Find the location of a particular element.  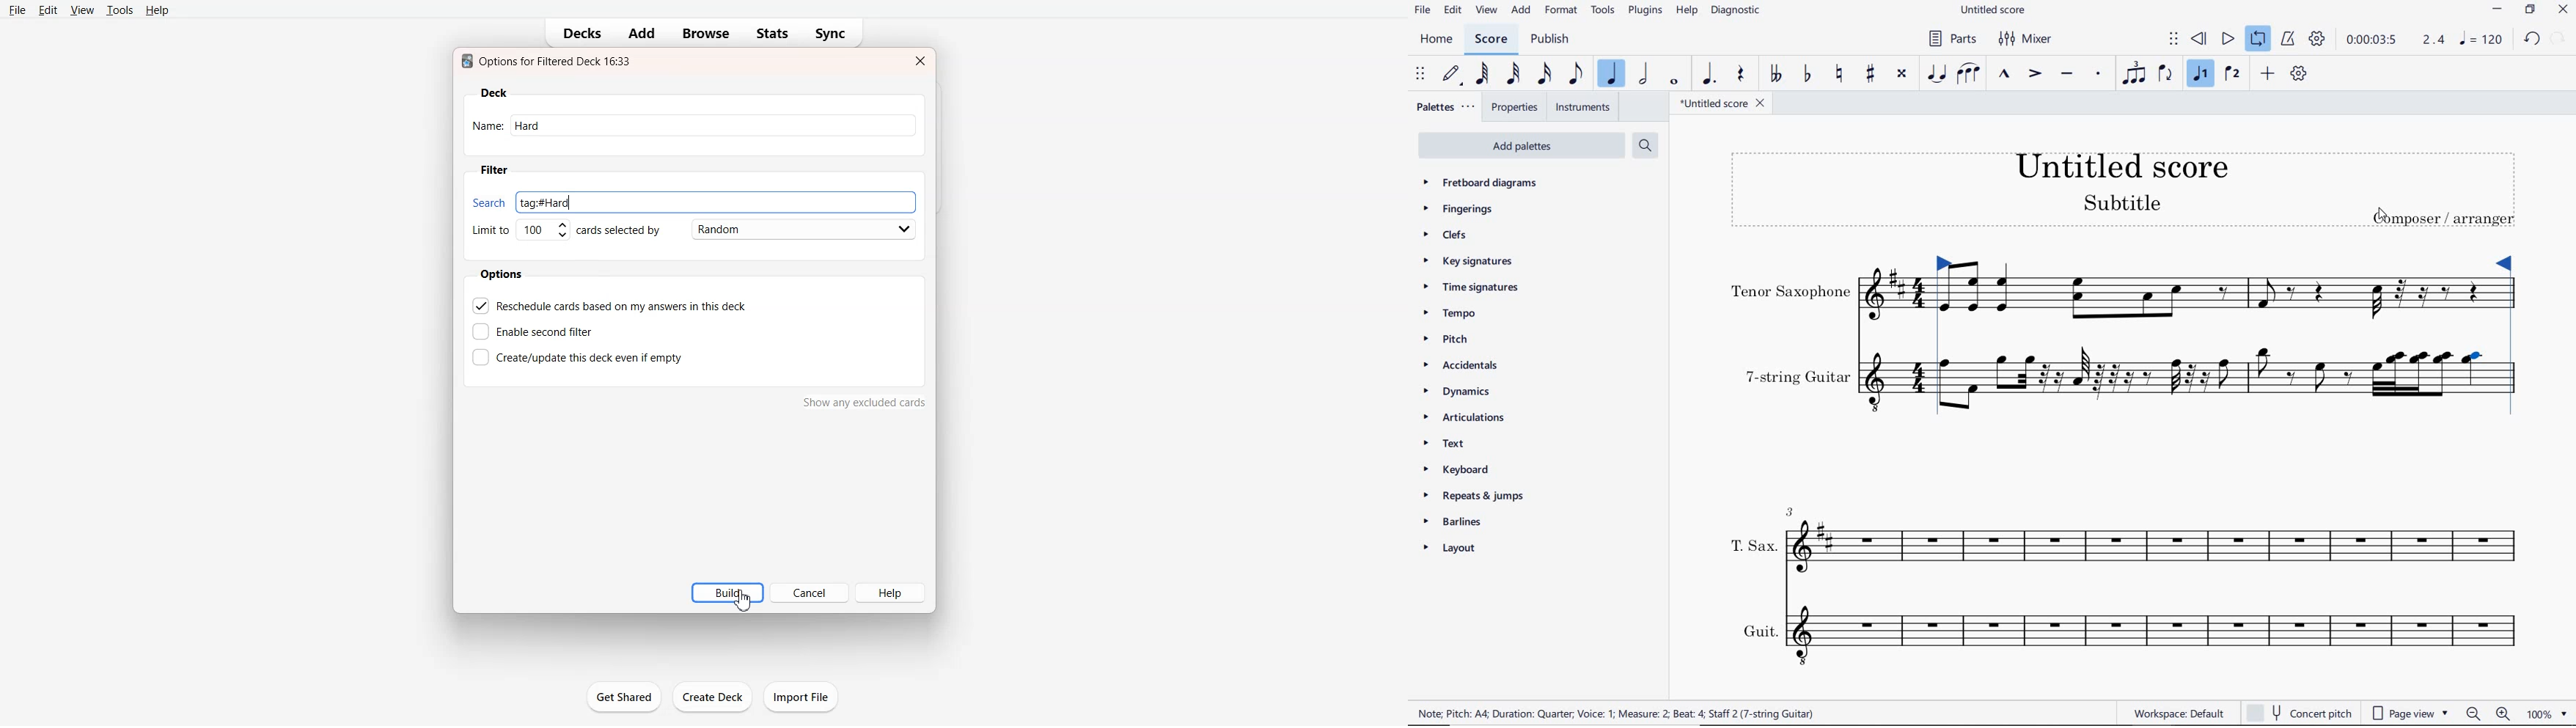

Enable second filter is located at coordinates (537, 331).